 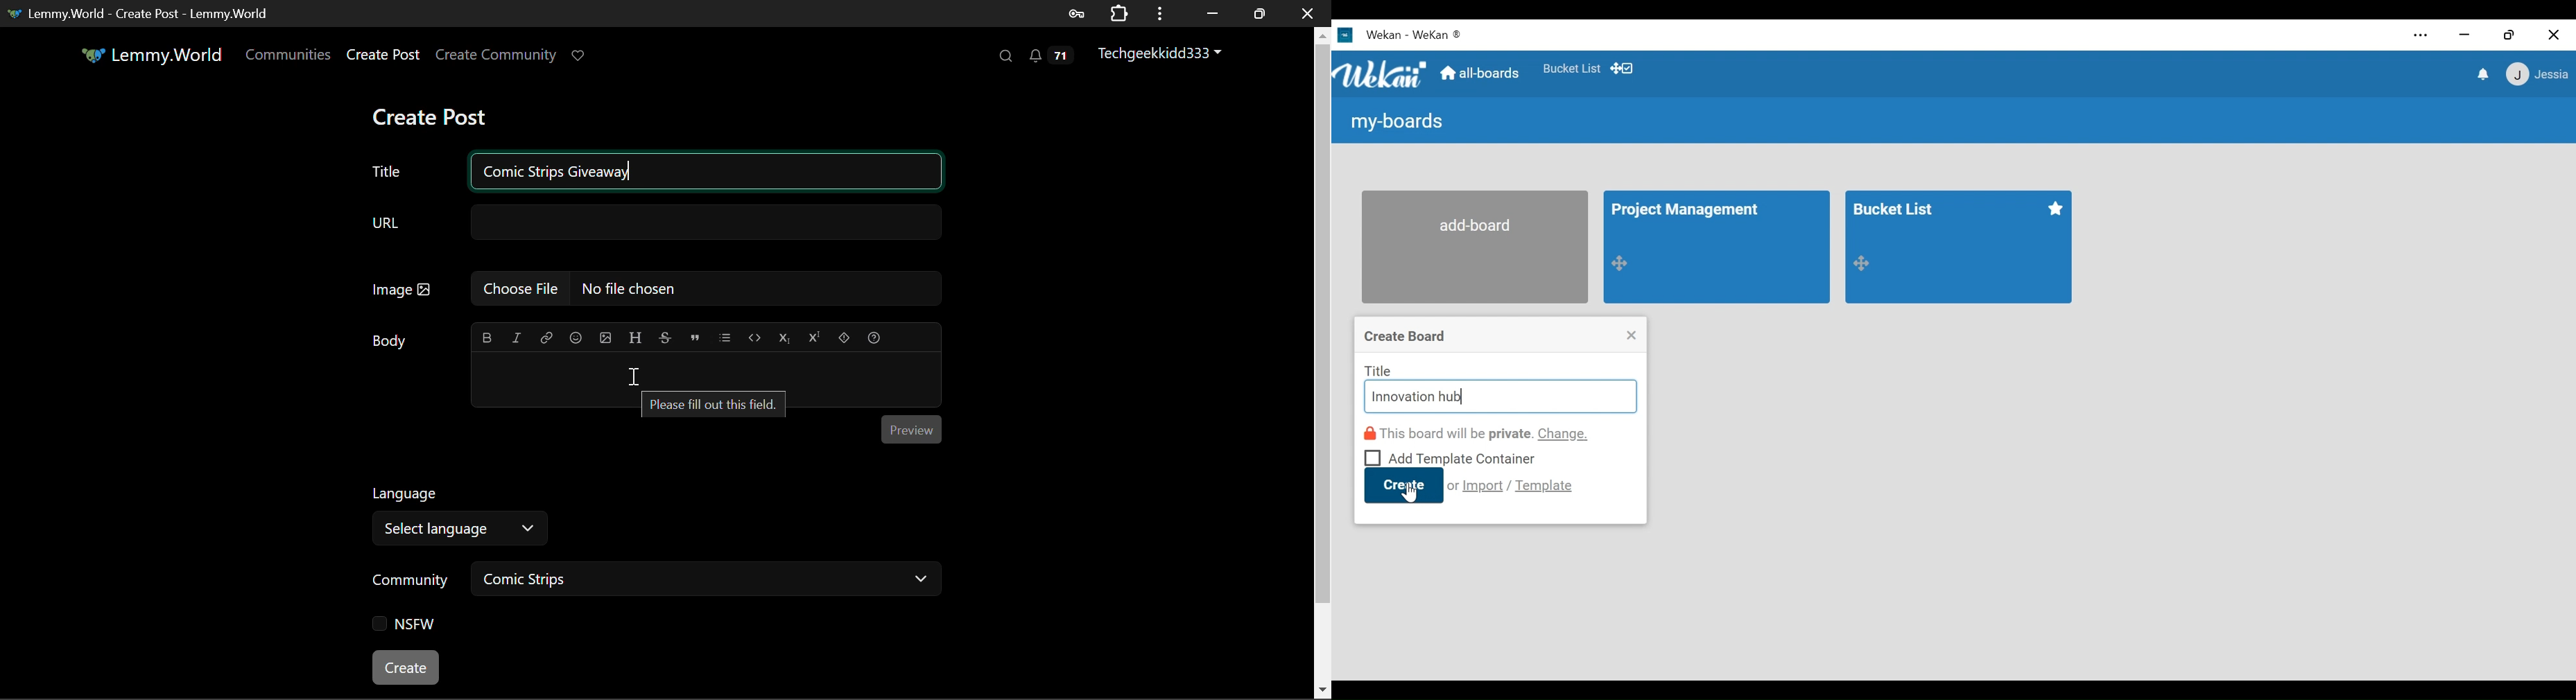 What do you see at coordinates (1157, 55) in the screenshot?
I see `Techgeekkidd333` at bounding box center [1157, 55].